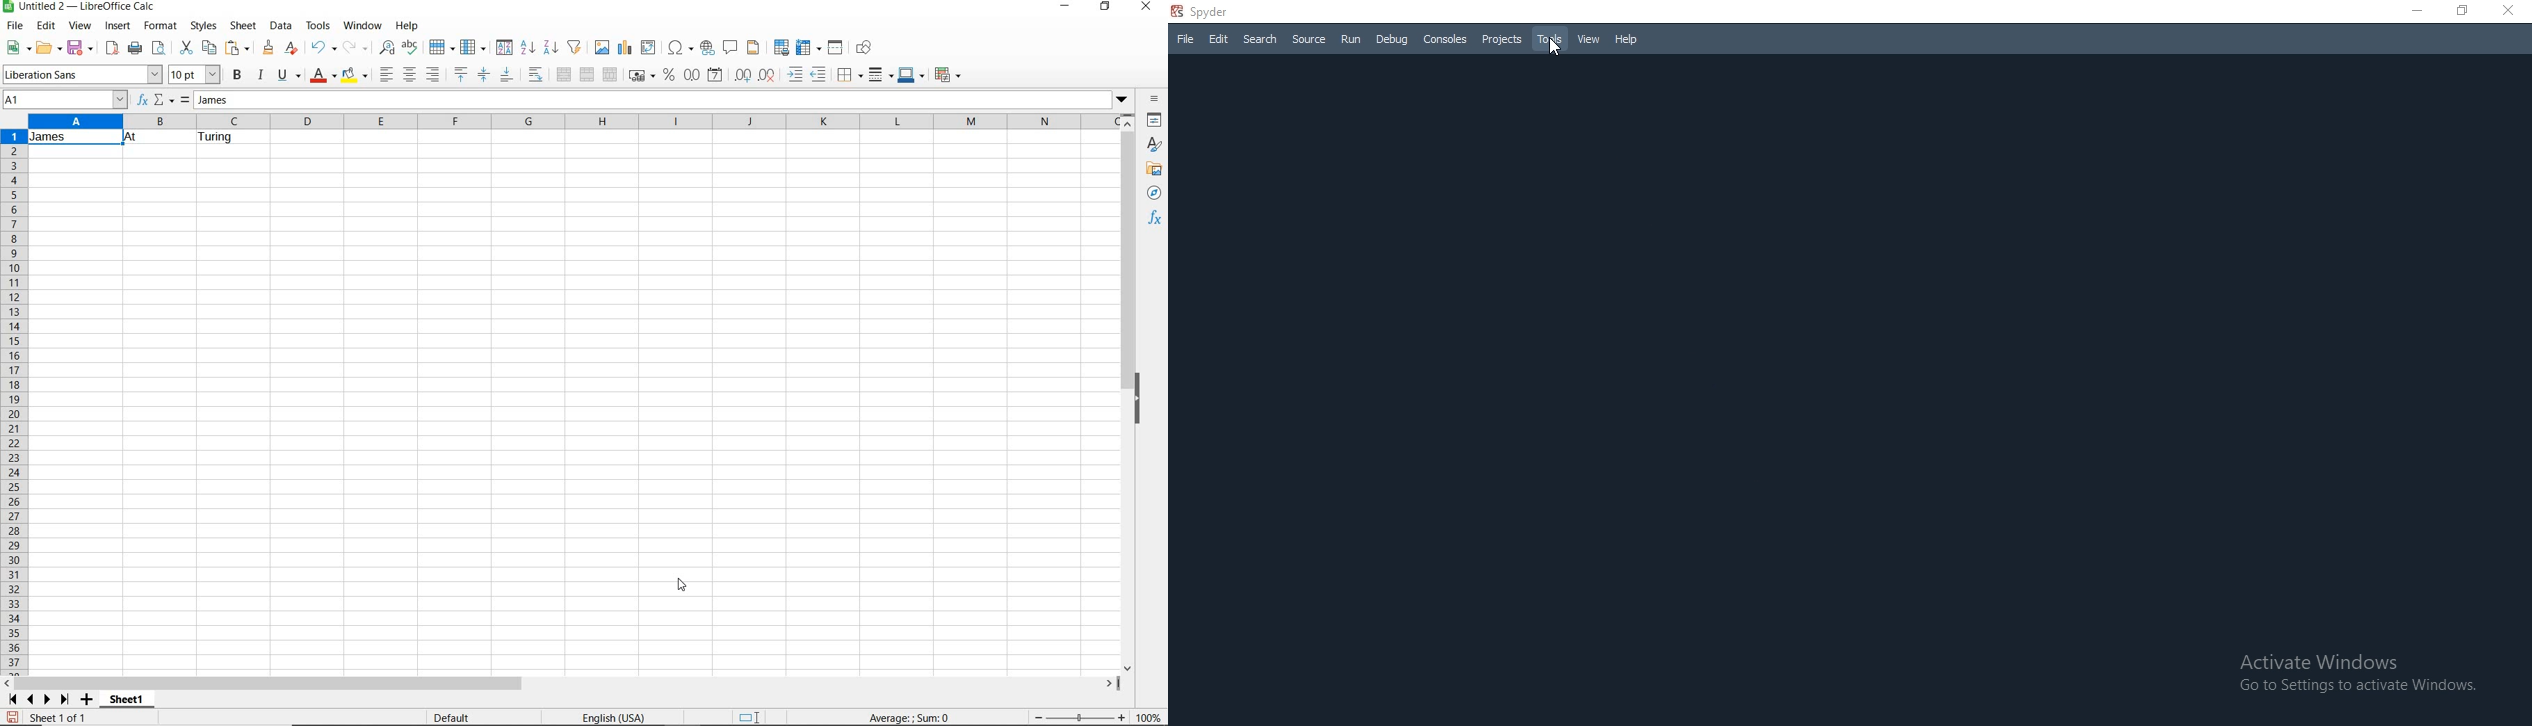  I want to click on tools, so click(318, 25).